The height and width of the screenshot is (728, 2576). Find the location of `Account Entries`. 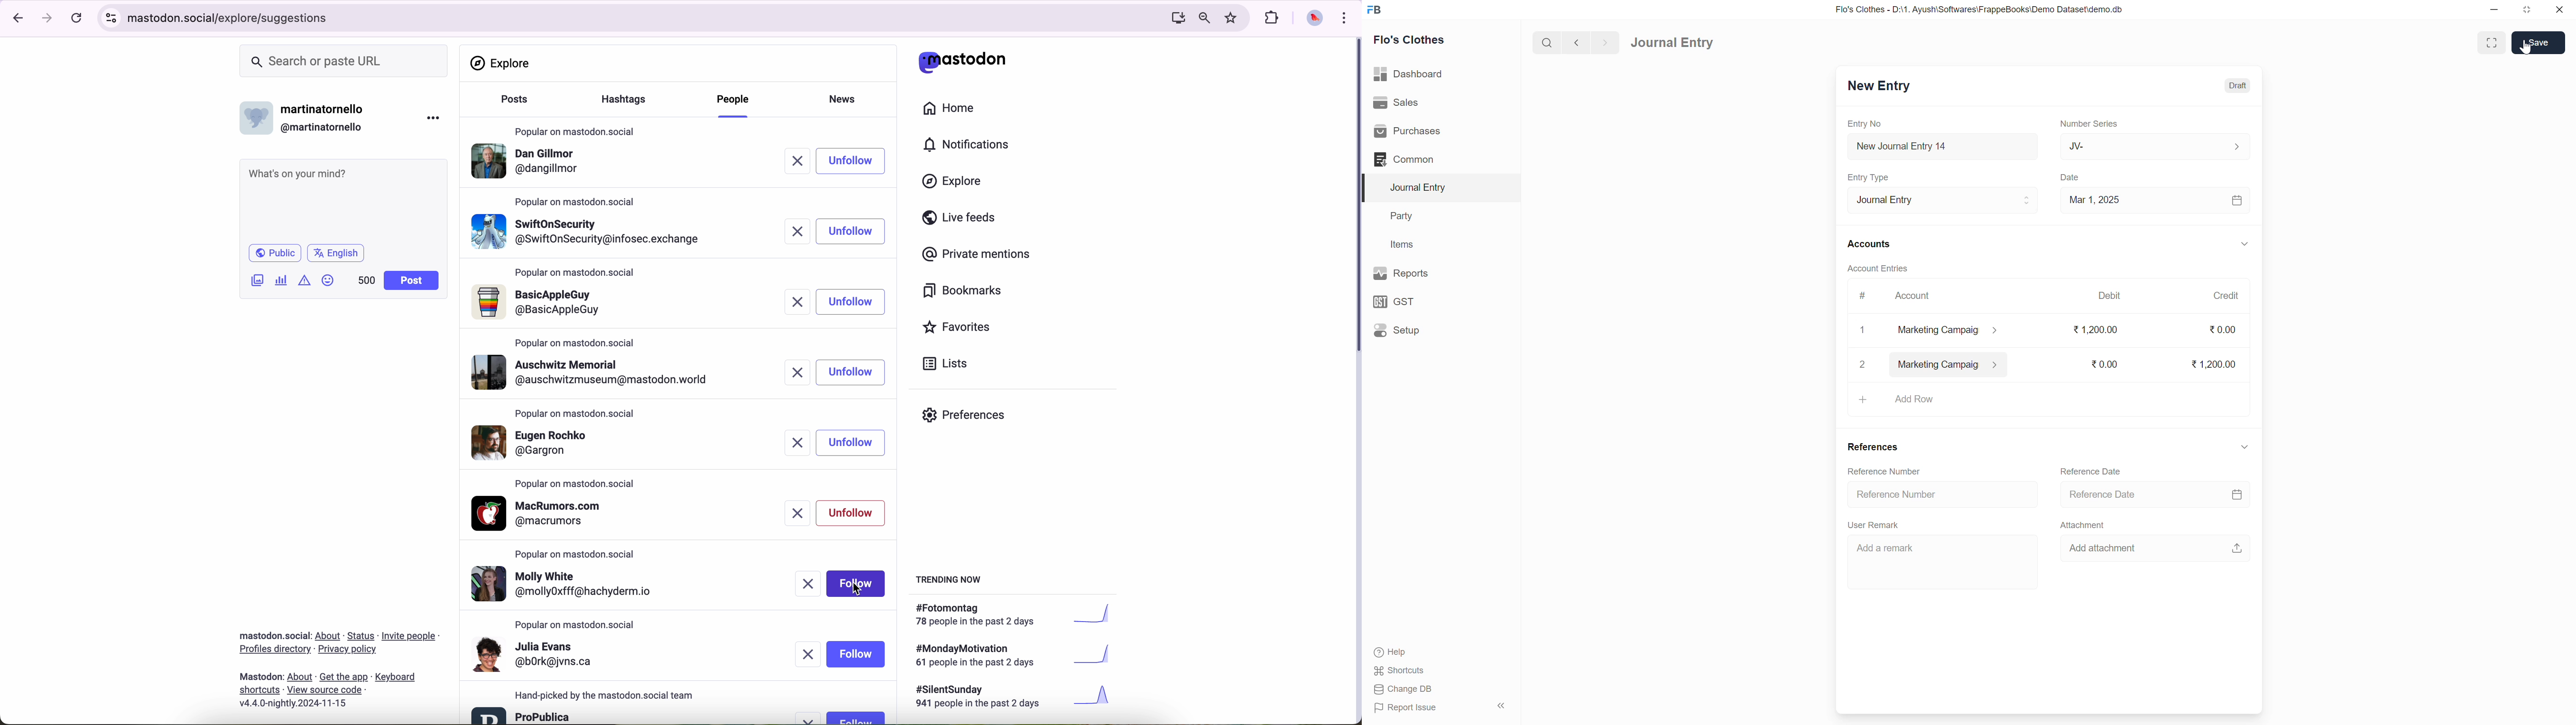

Account Entries is located at coordinates (1878, 267).